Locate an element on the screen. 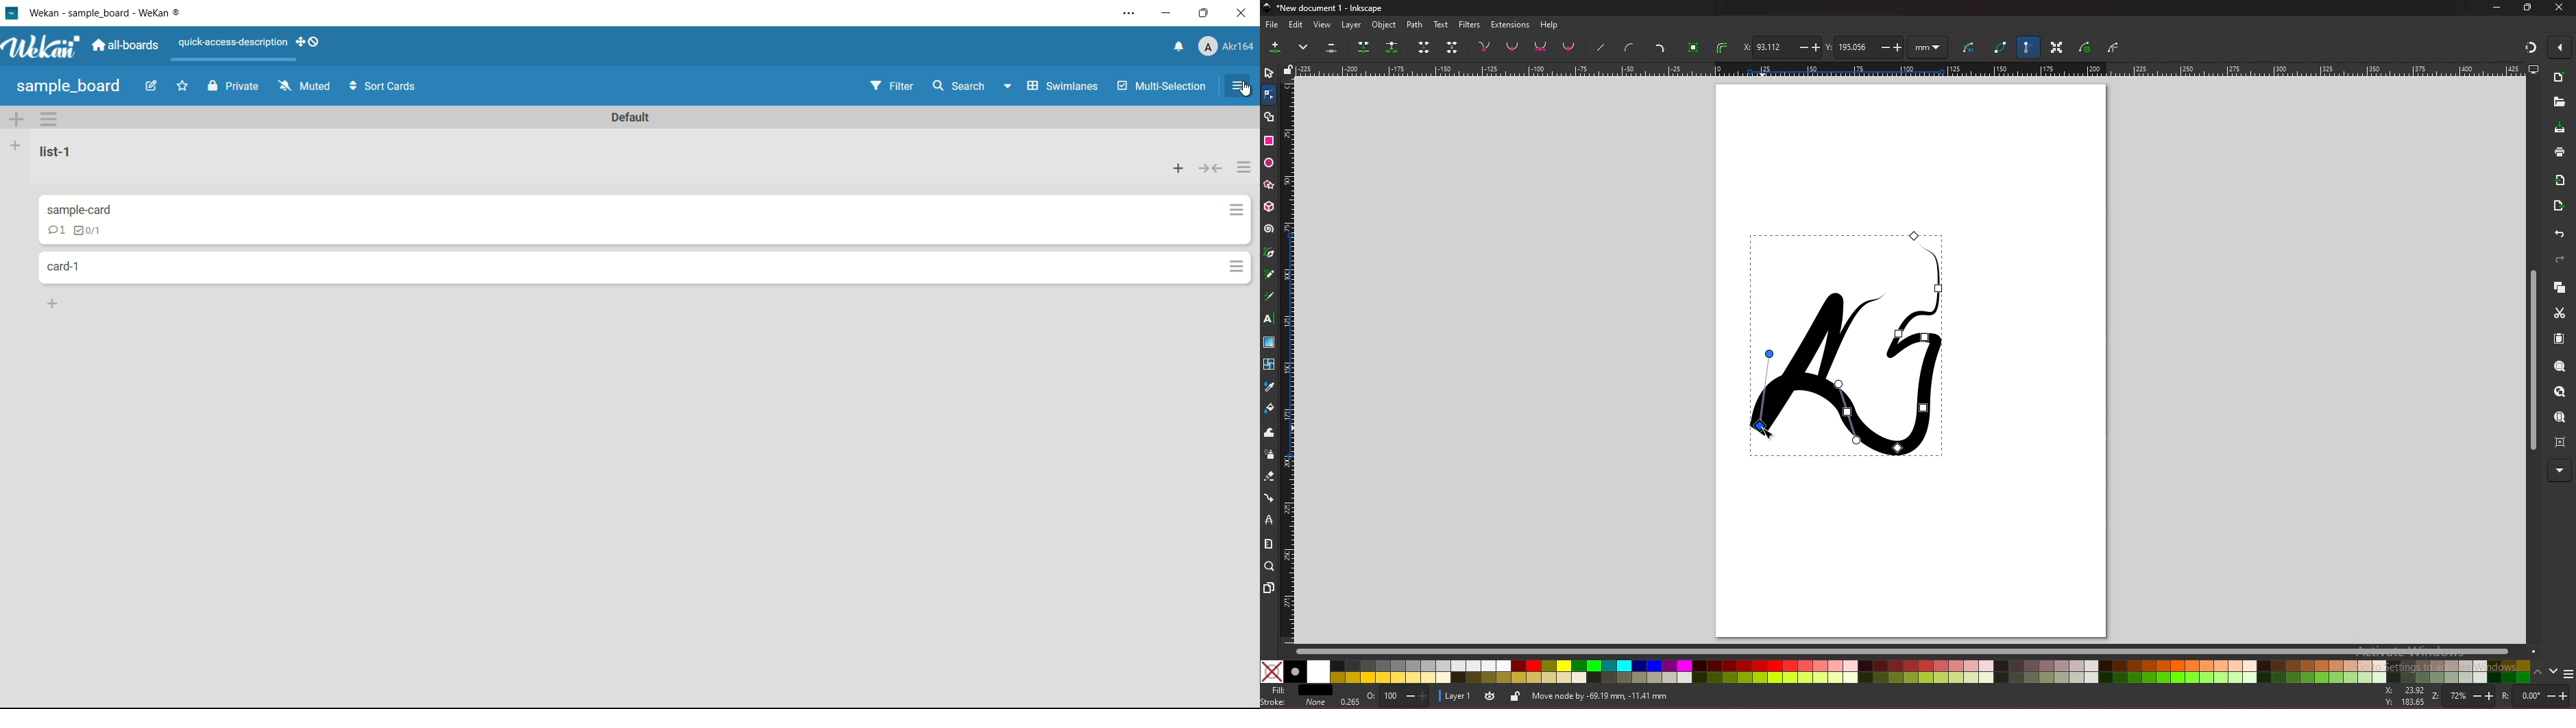 This screenshot has width=2576, height=728. copy is located at coordinates (2559, 287).